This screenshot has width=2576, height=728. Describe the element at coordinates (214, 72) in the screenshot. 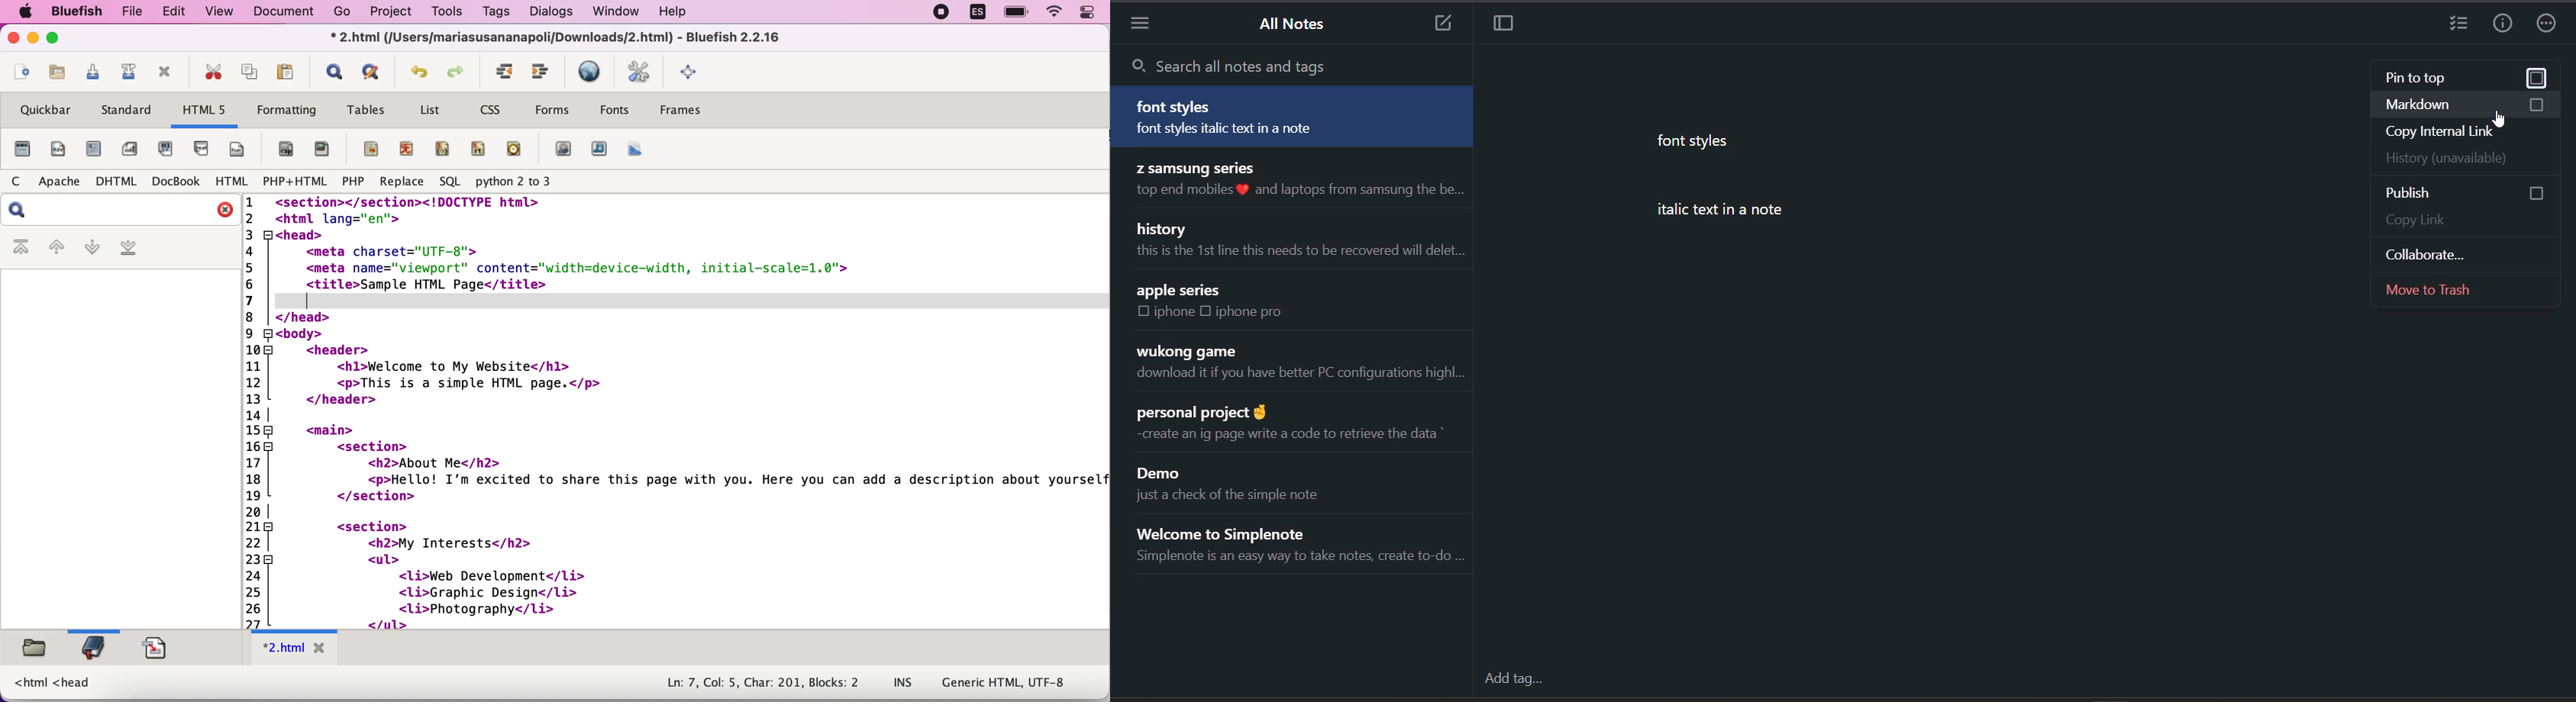

I see `cut` at that location.